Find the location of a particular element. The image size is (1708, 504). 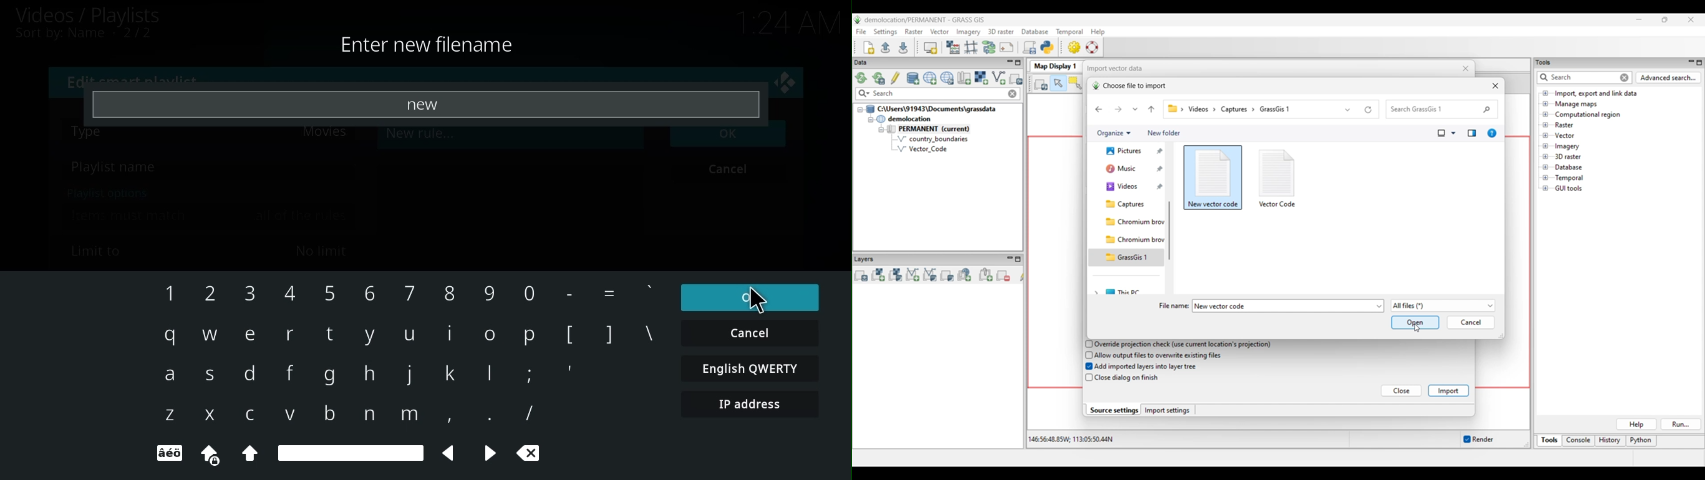

items must match is located at coordinates (131, 215).